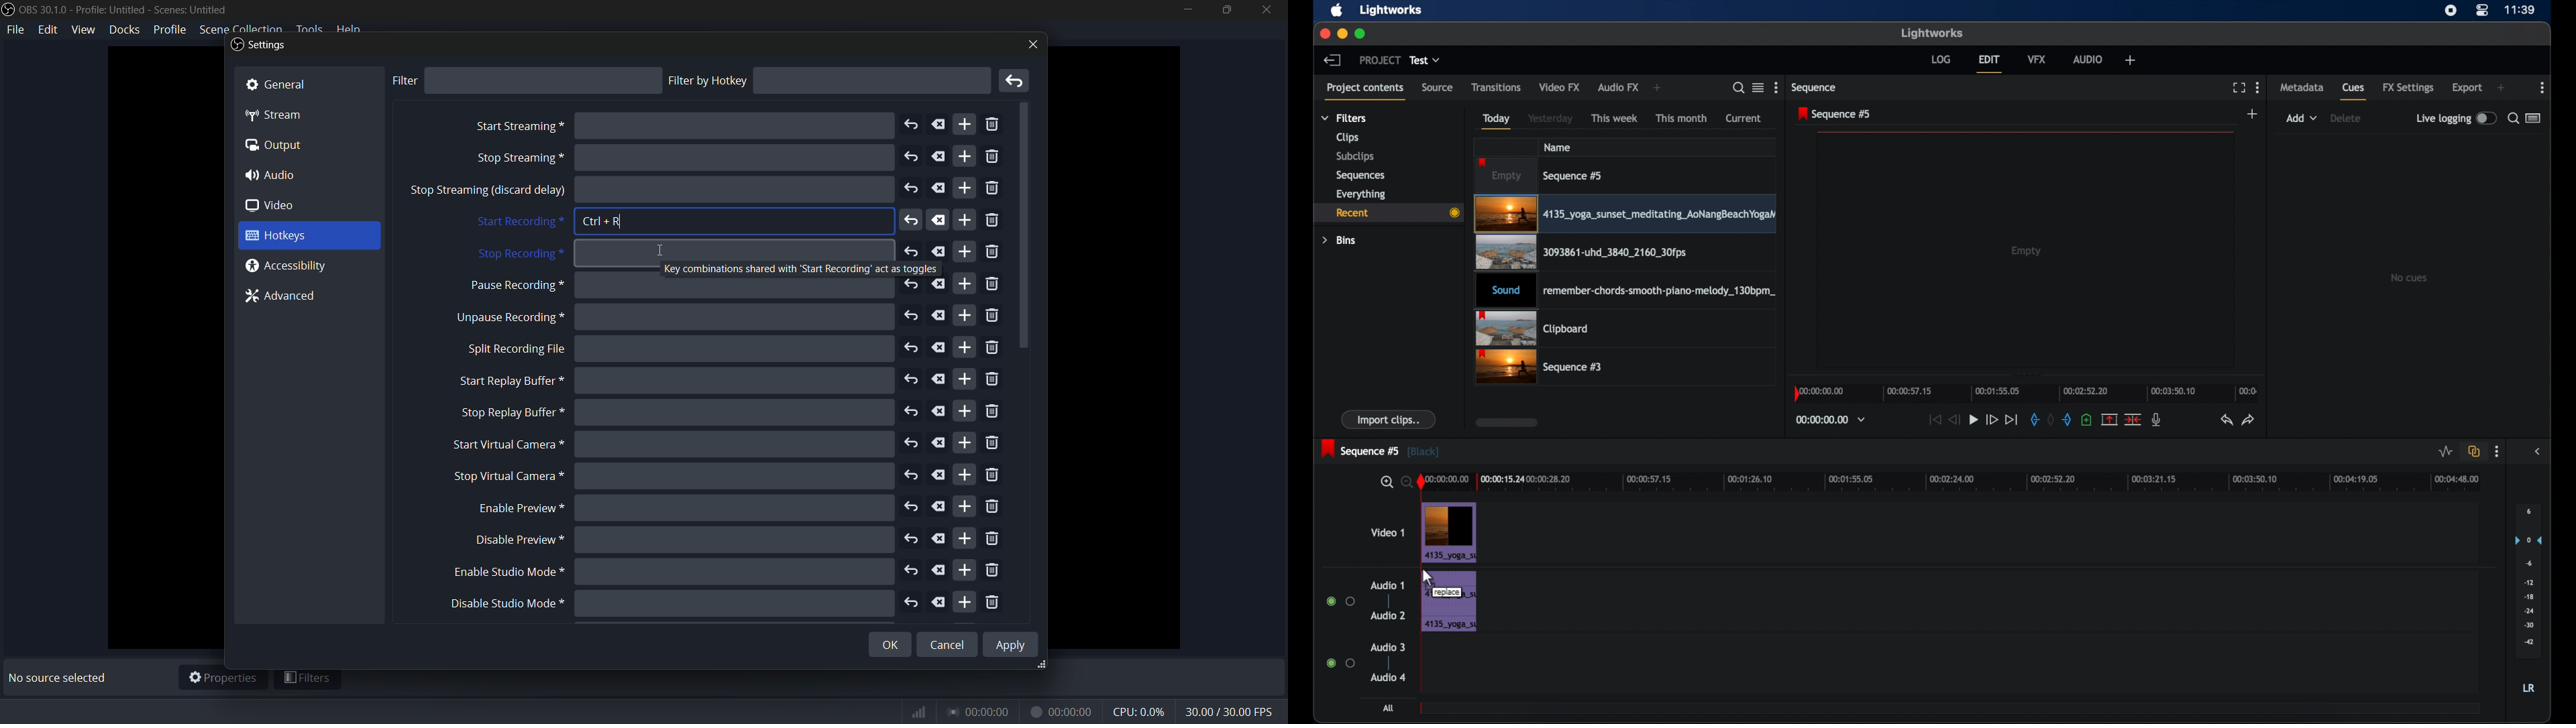 The image size is (2576, 728). Describe the element at coordinates (938, 157) in the screenshot. I see `` at that location.